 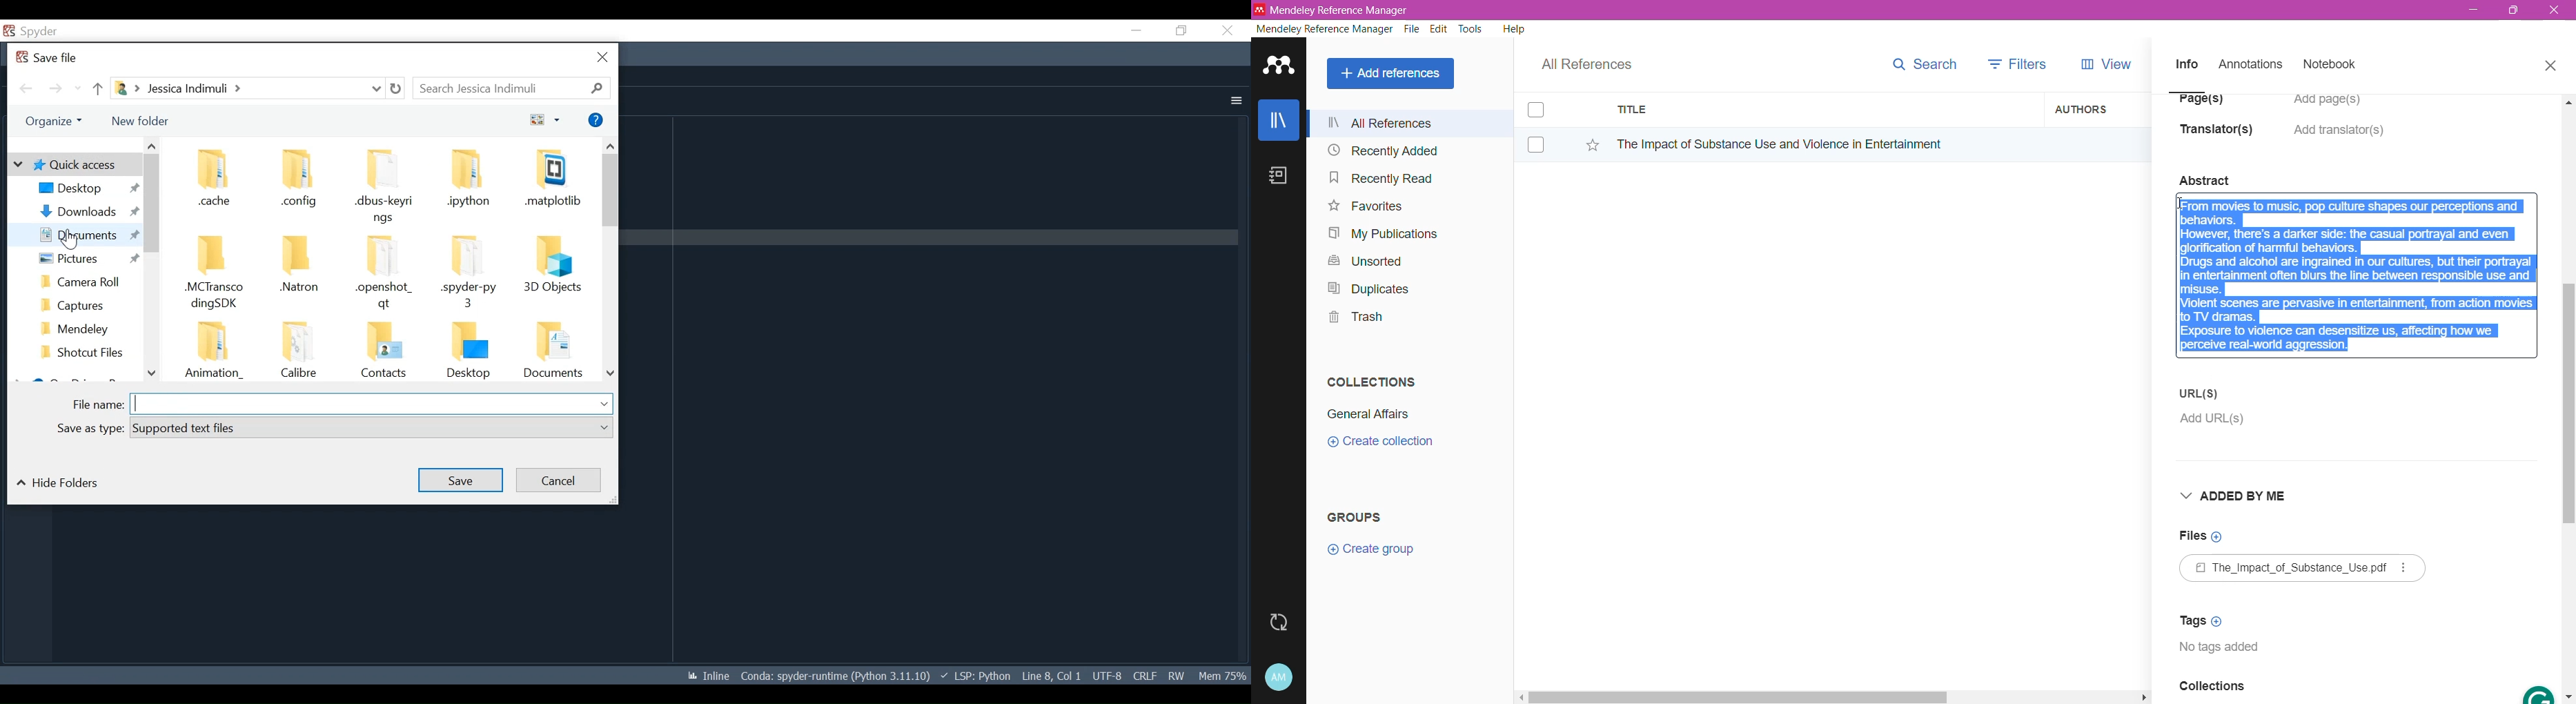 I want to click on File, so click(x=1412, y=30).